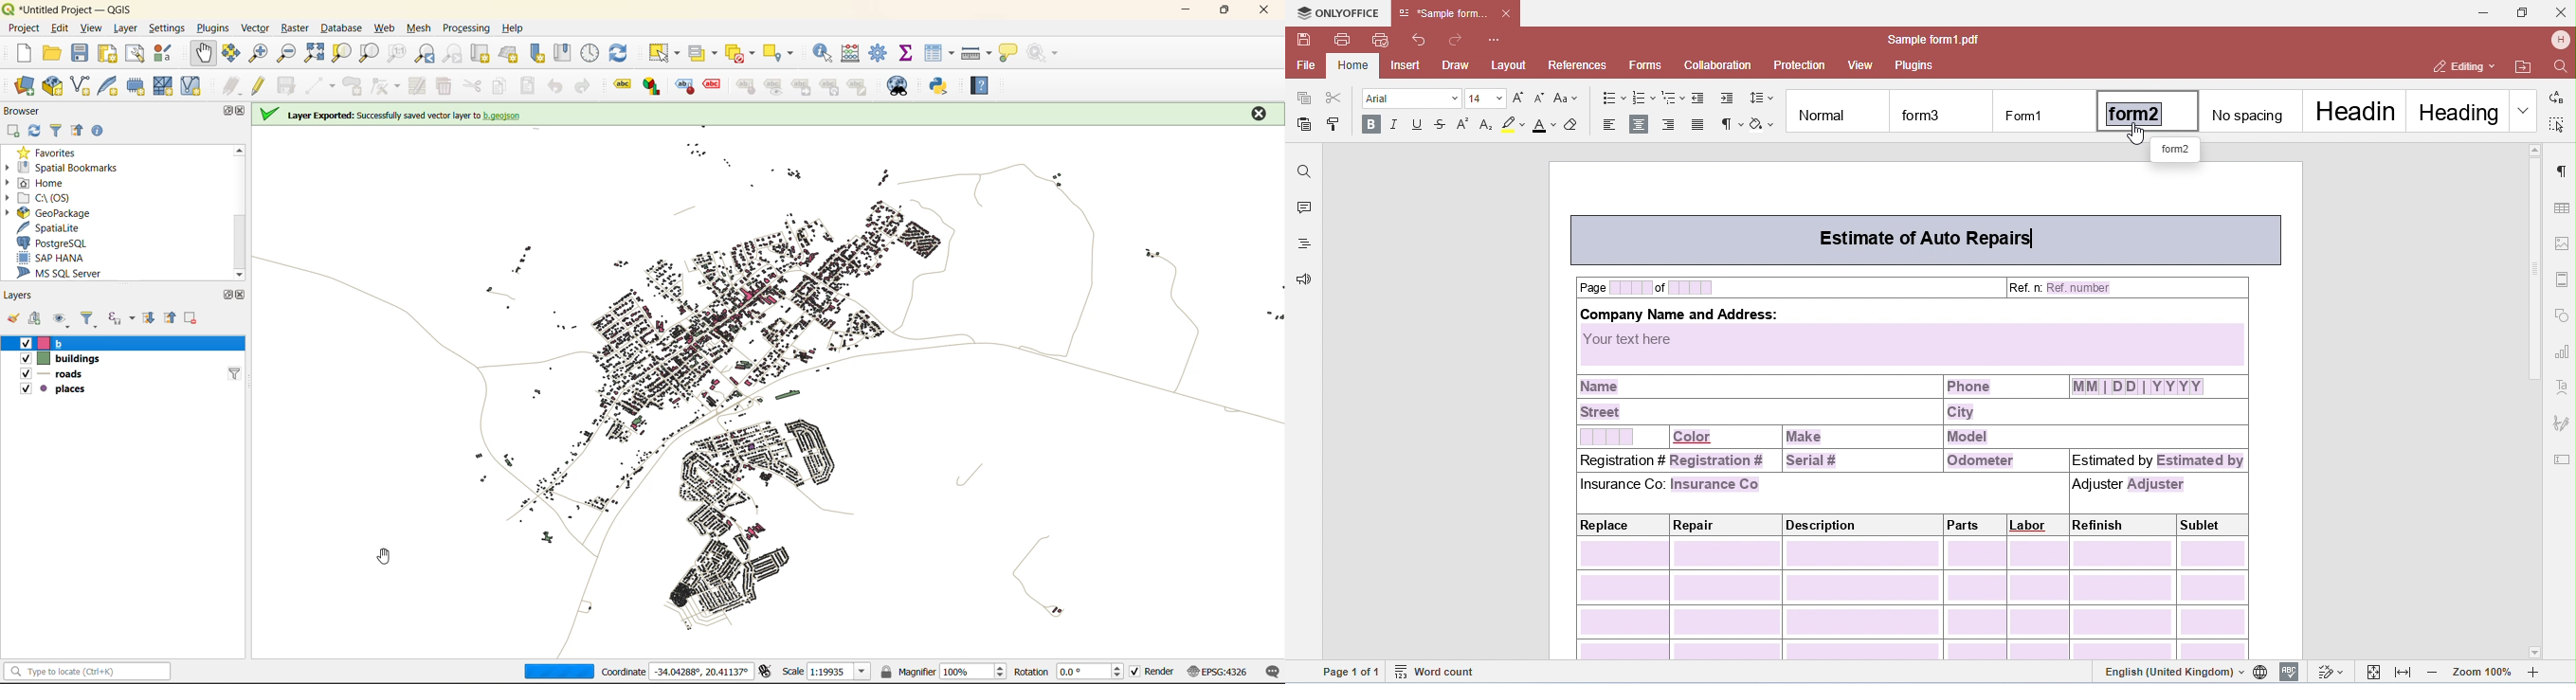 Image resolution: width=2576 pixels, height=700 pixels. Describe the element at coordinates (37, 131) in the screenshot. I see `refresh` at that location.